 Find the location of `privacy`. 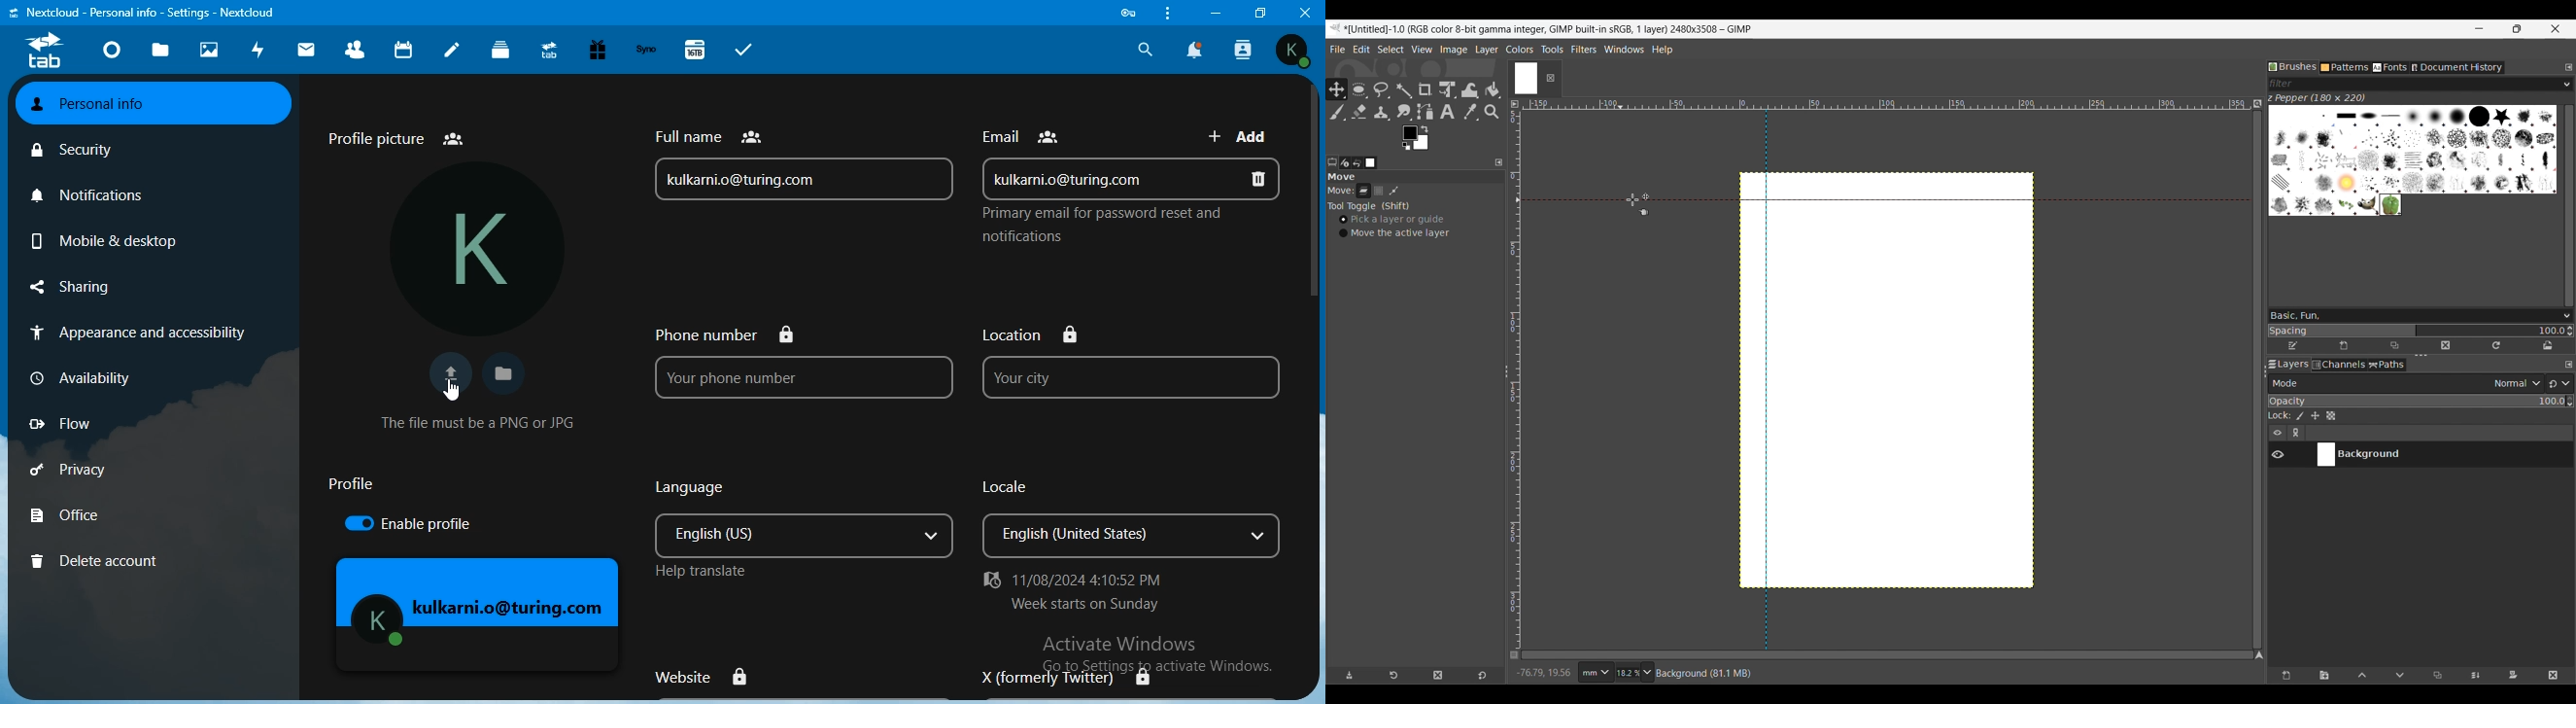

privacy is located at coordinates (74, 471).